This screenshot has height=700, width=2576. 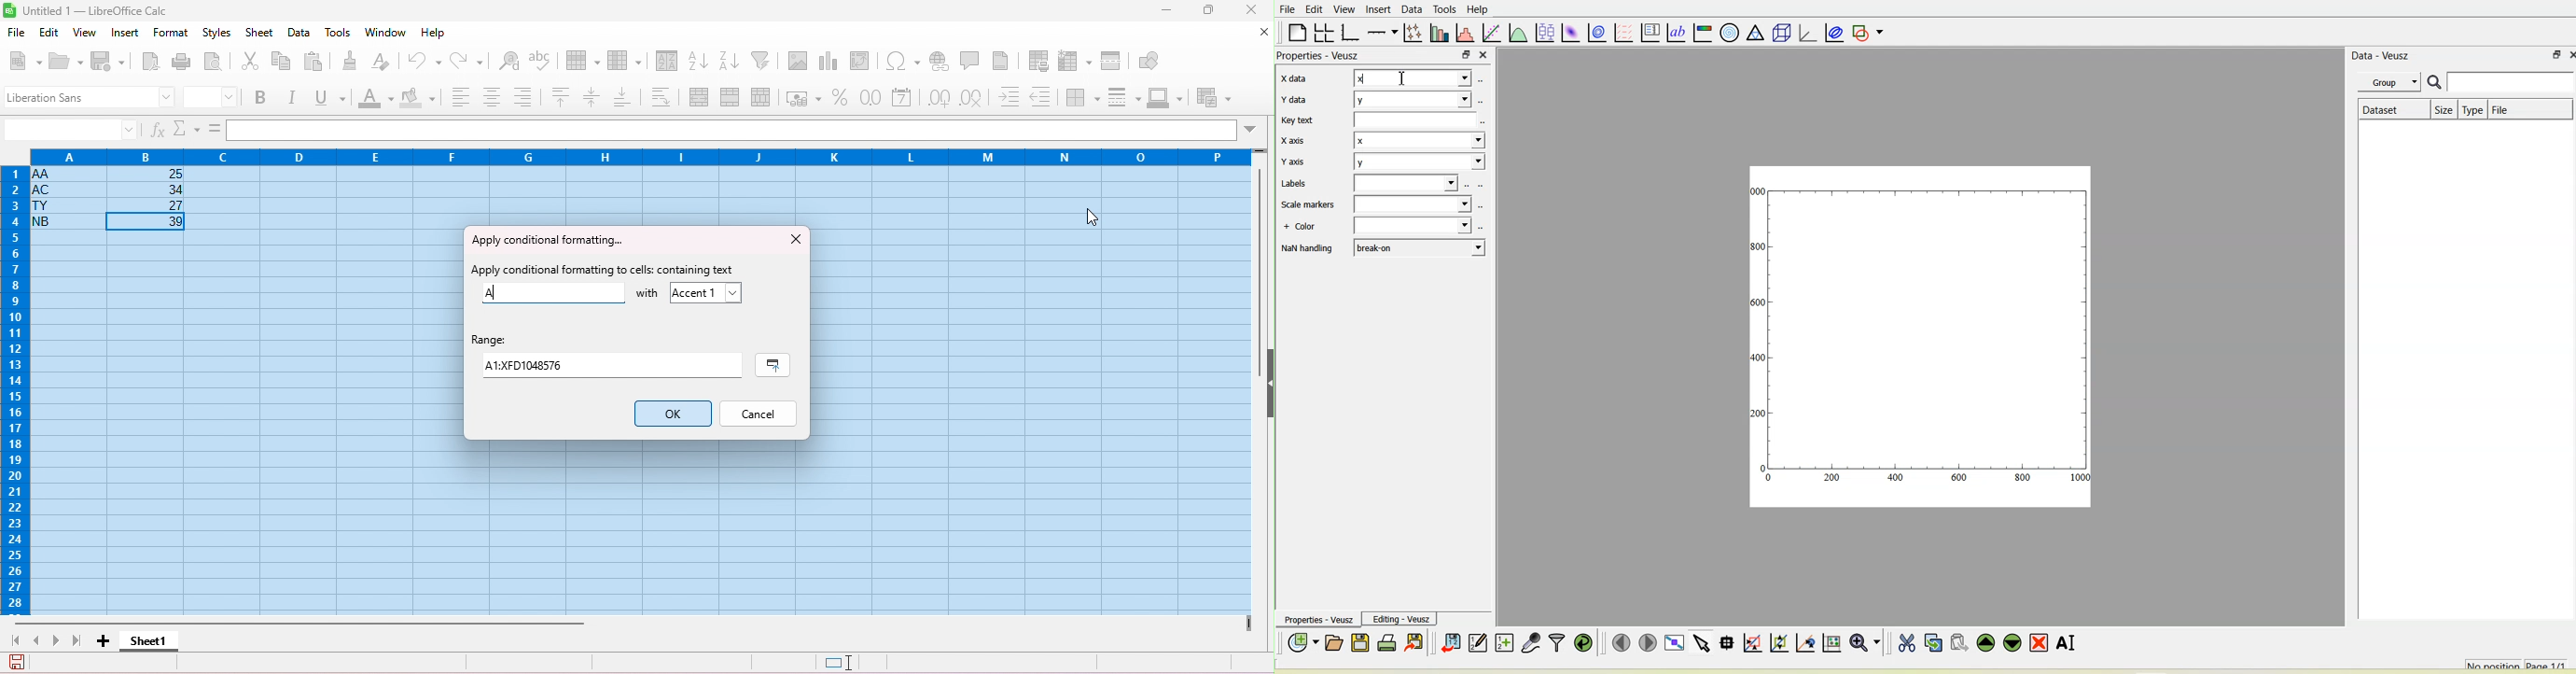 I want to click on print, so click(x=181, y=61).